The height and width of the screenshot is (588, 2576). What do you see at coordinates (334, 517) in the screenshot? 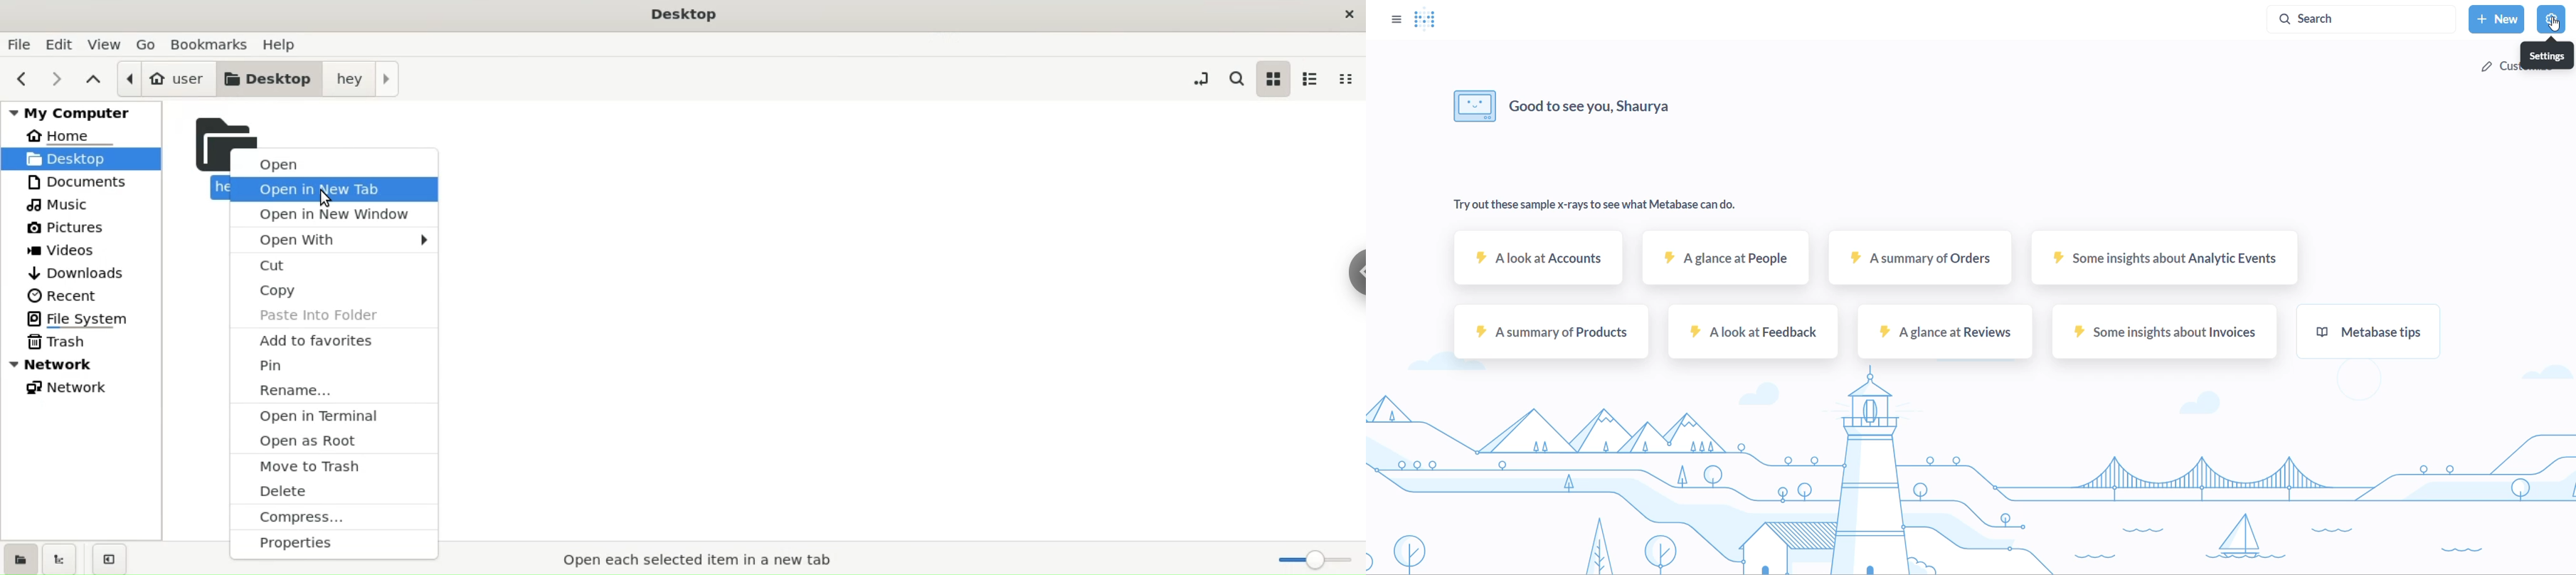
I see `compress` at bounding box center [334, 517].